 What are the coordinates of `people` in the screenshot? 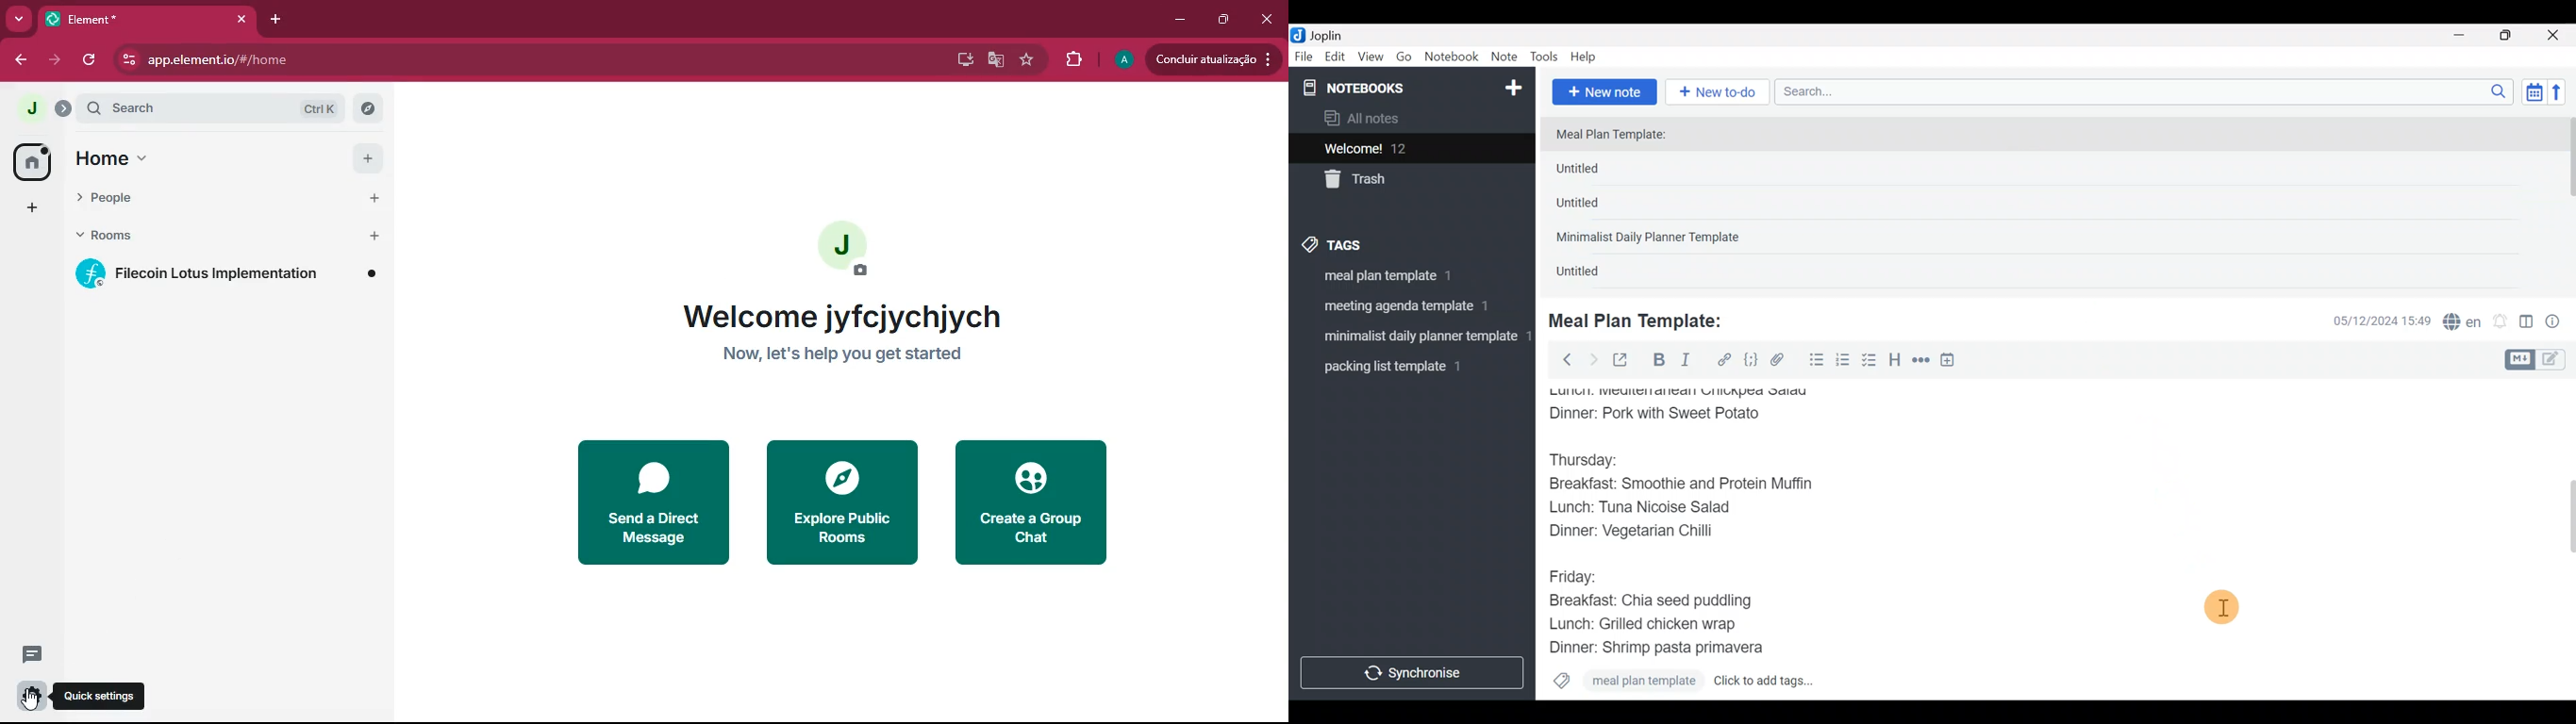 It's located at (130, 197).